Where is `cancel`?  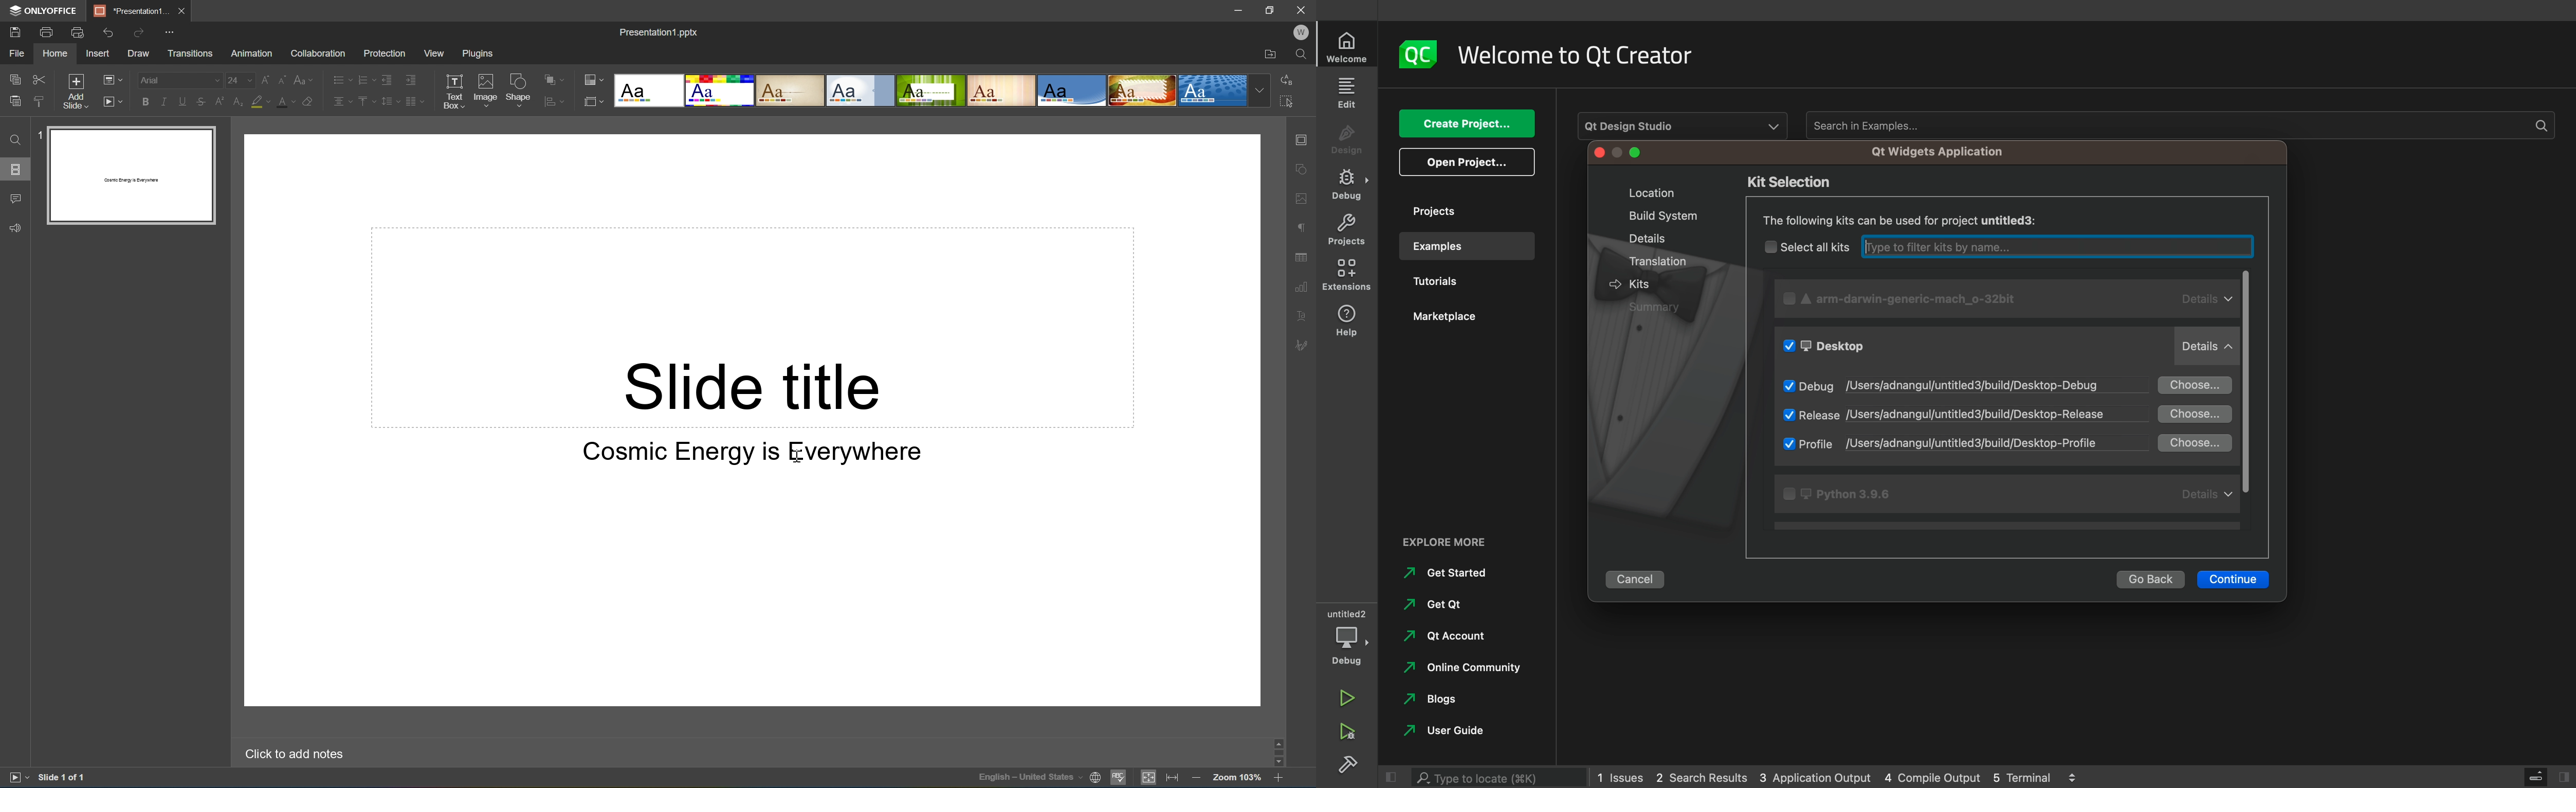 cancel is located at coordinates (1640, 577).